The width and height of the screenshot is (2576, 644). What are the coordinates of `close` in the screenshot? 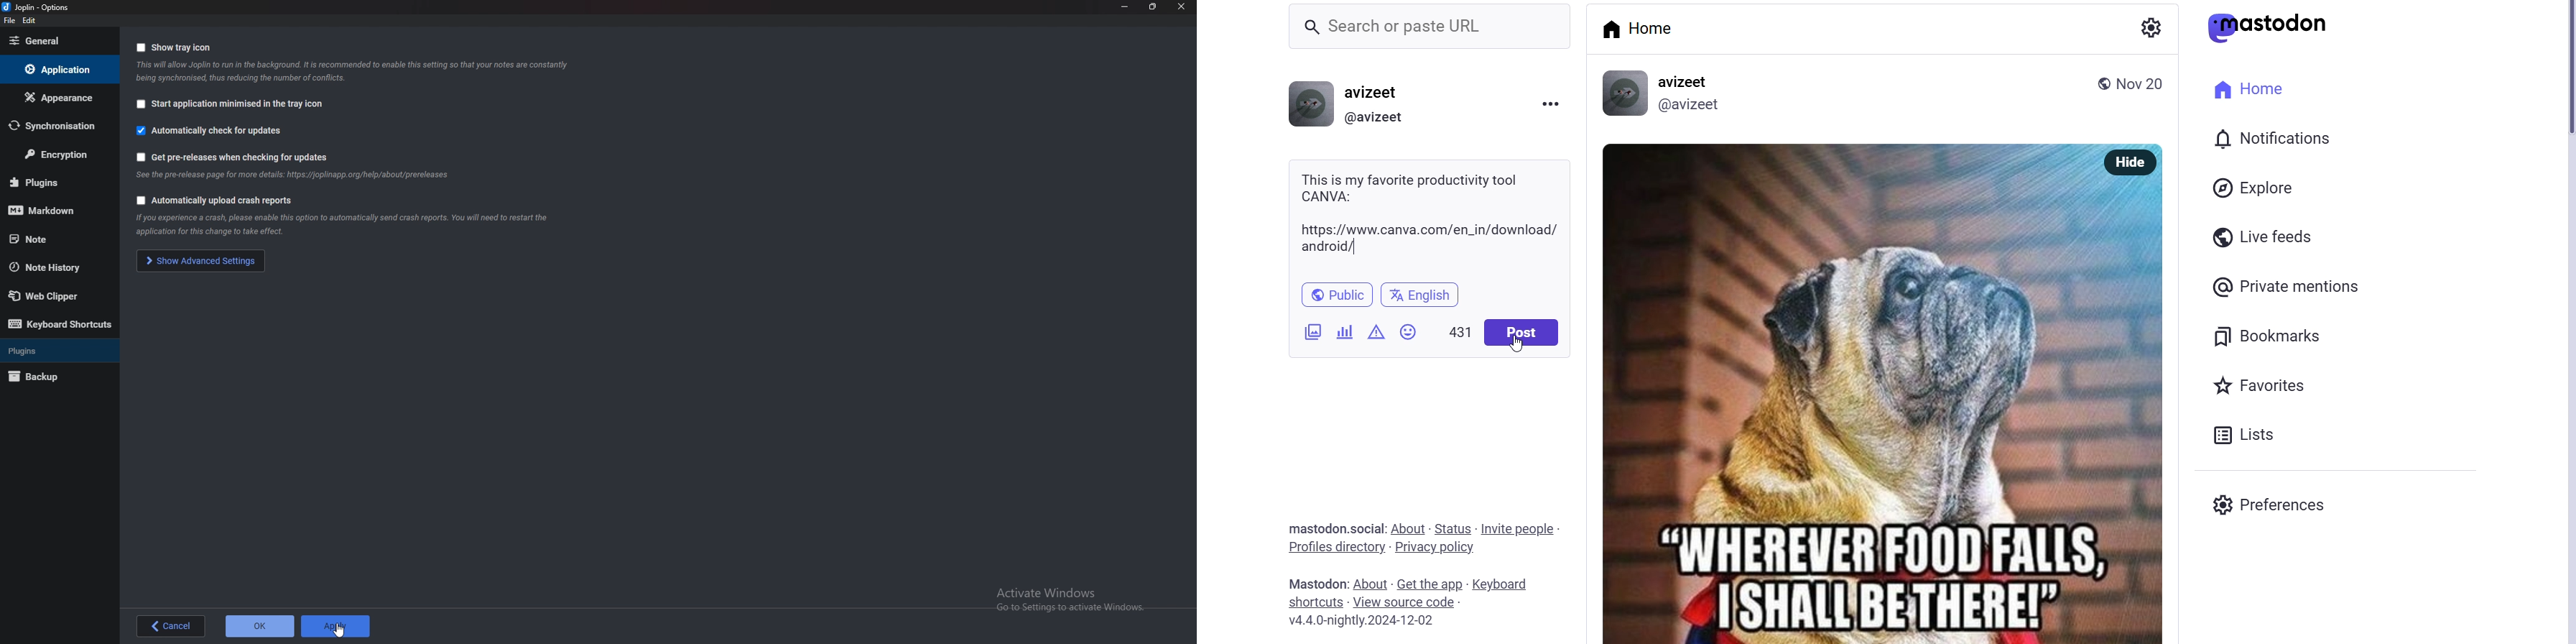 It's located at (1182, 6).